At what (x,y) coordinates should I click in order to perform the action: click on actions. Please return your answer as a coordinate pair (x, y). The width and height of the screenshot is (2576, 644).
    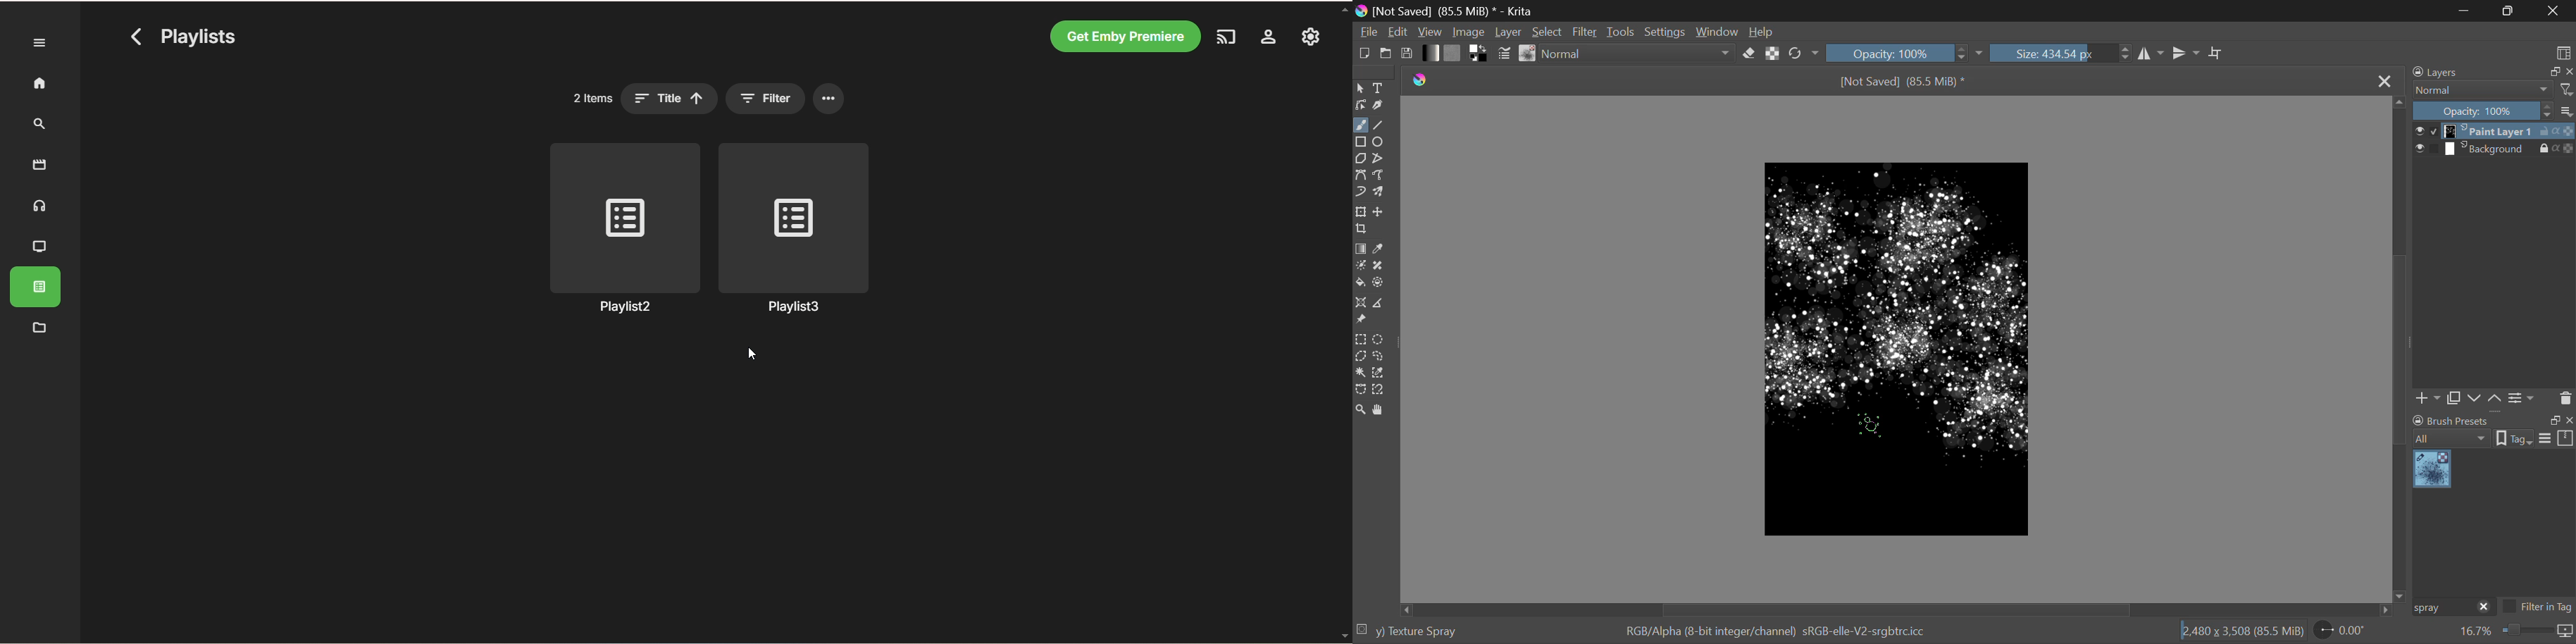
    Looking at the image, I should click on (2557, 148).